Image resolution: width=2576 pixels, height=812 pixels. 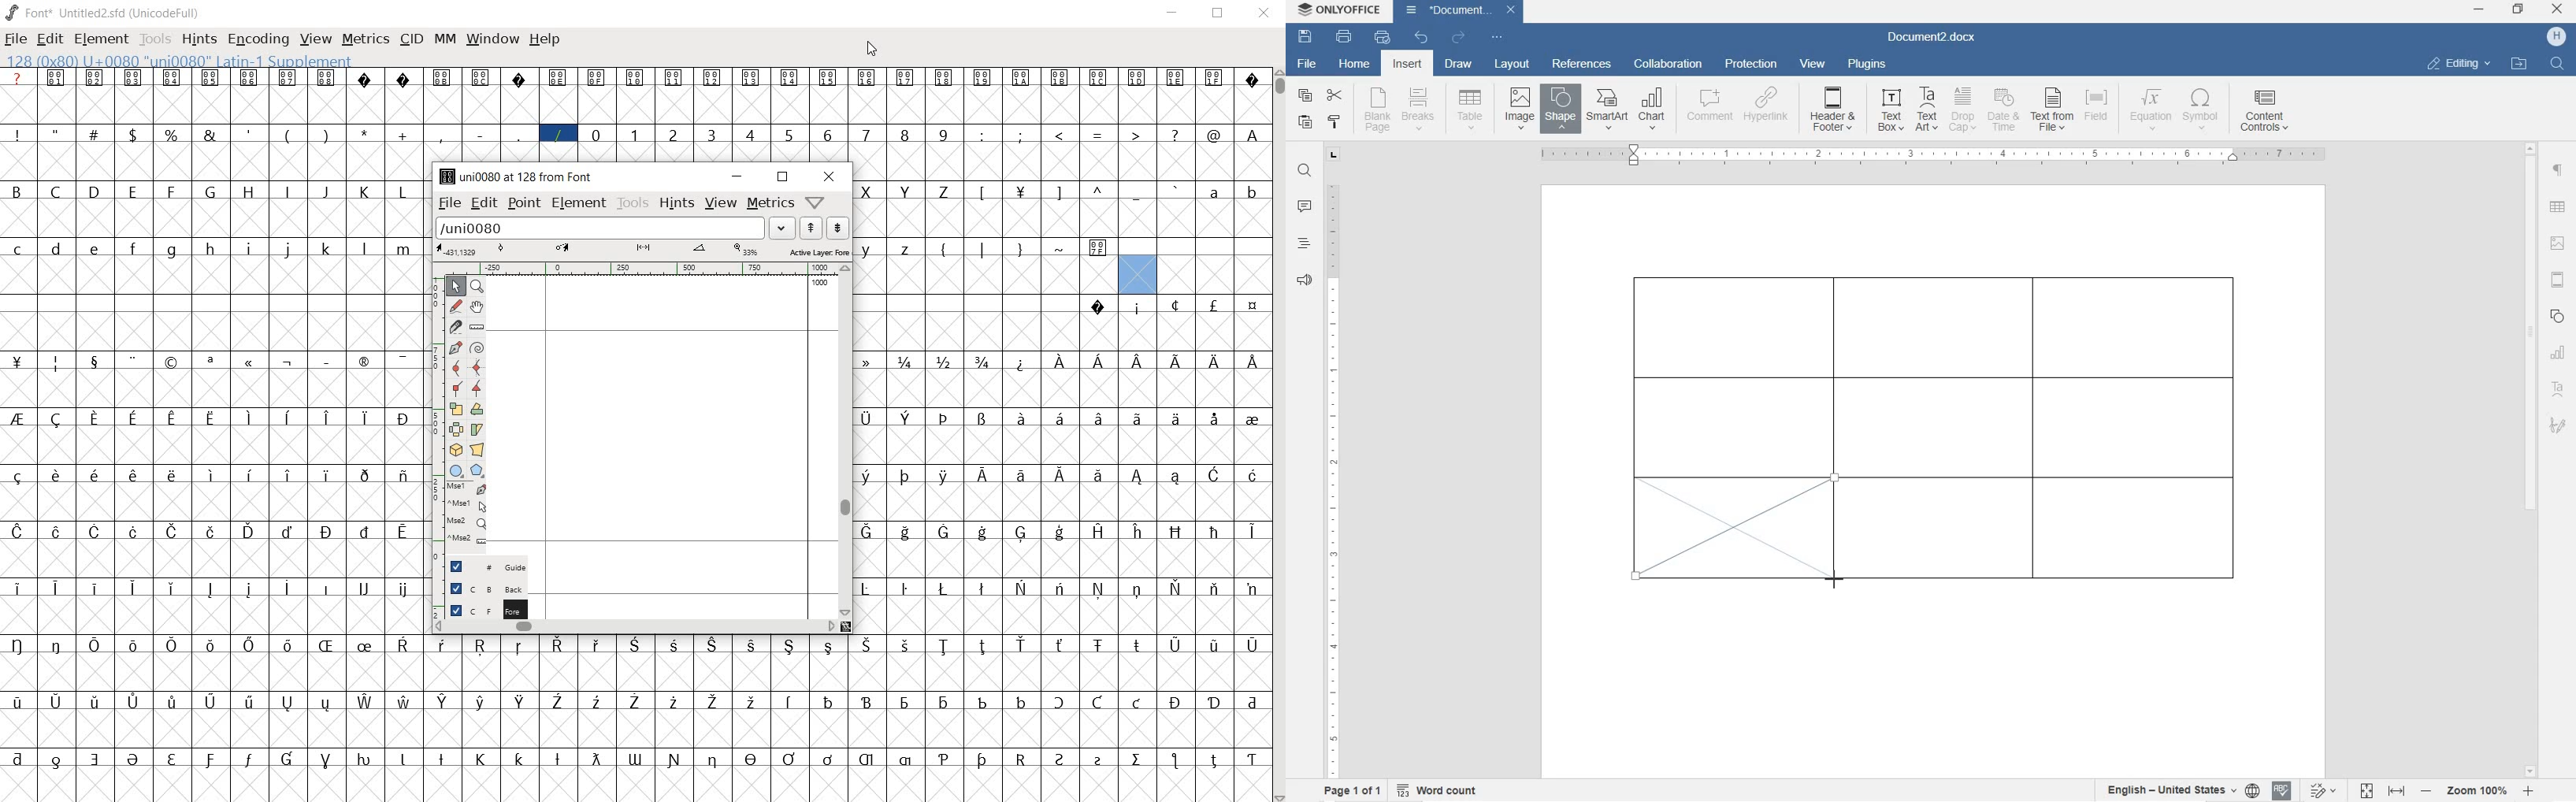 I want to click on glyph, so click(x=95, y=532).